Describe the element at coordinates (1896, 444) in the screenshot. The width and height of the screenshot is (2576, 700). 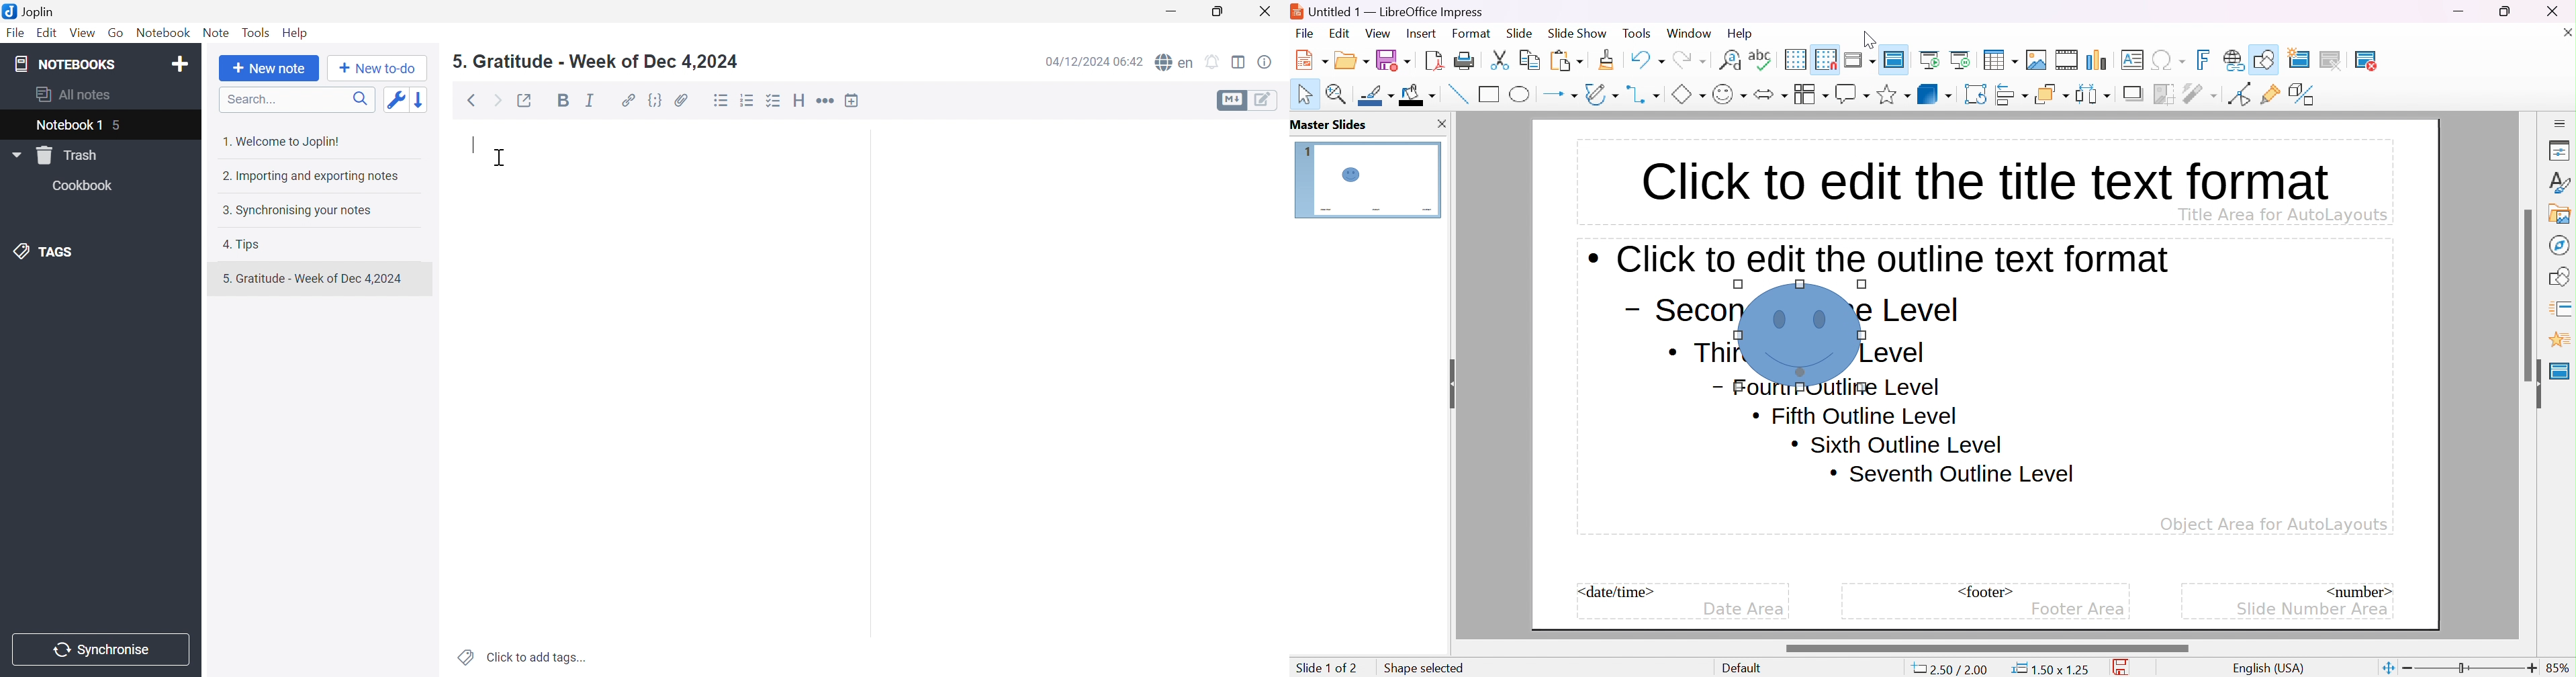
I see `sixth outline level` at that location.